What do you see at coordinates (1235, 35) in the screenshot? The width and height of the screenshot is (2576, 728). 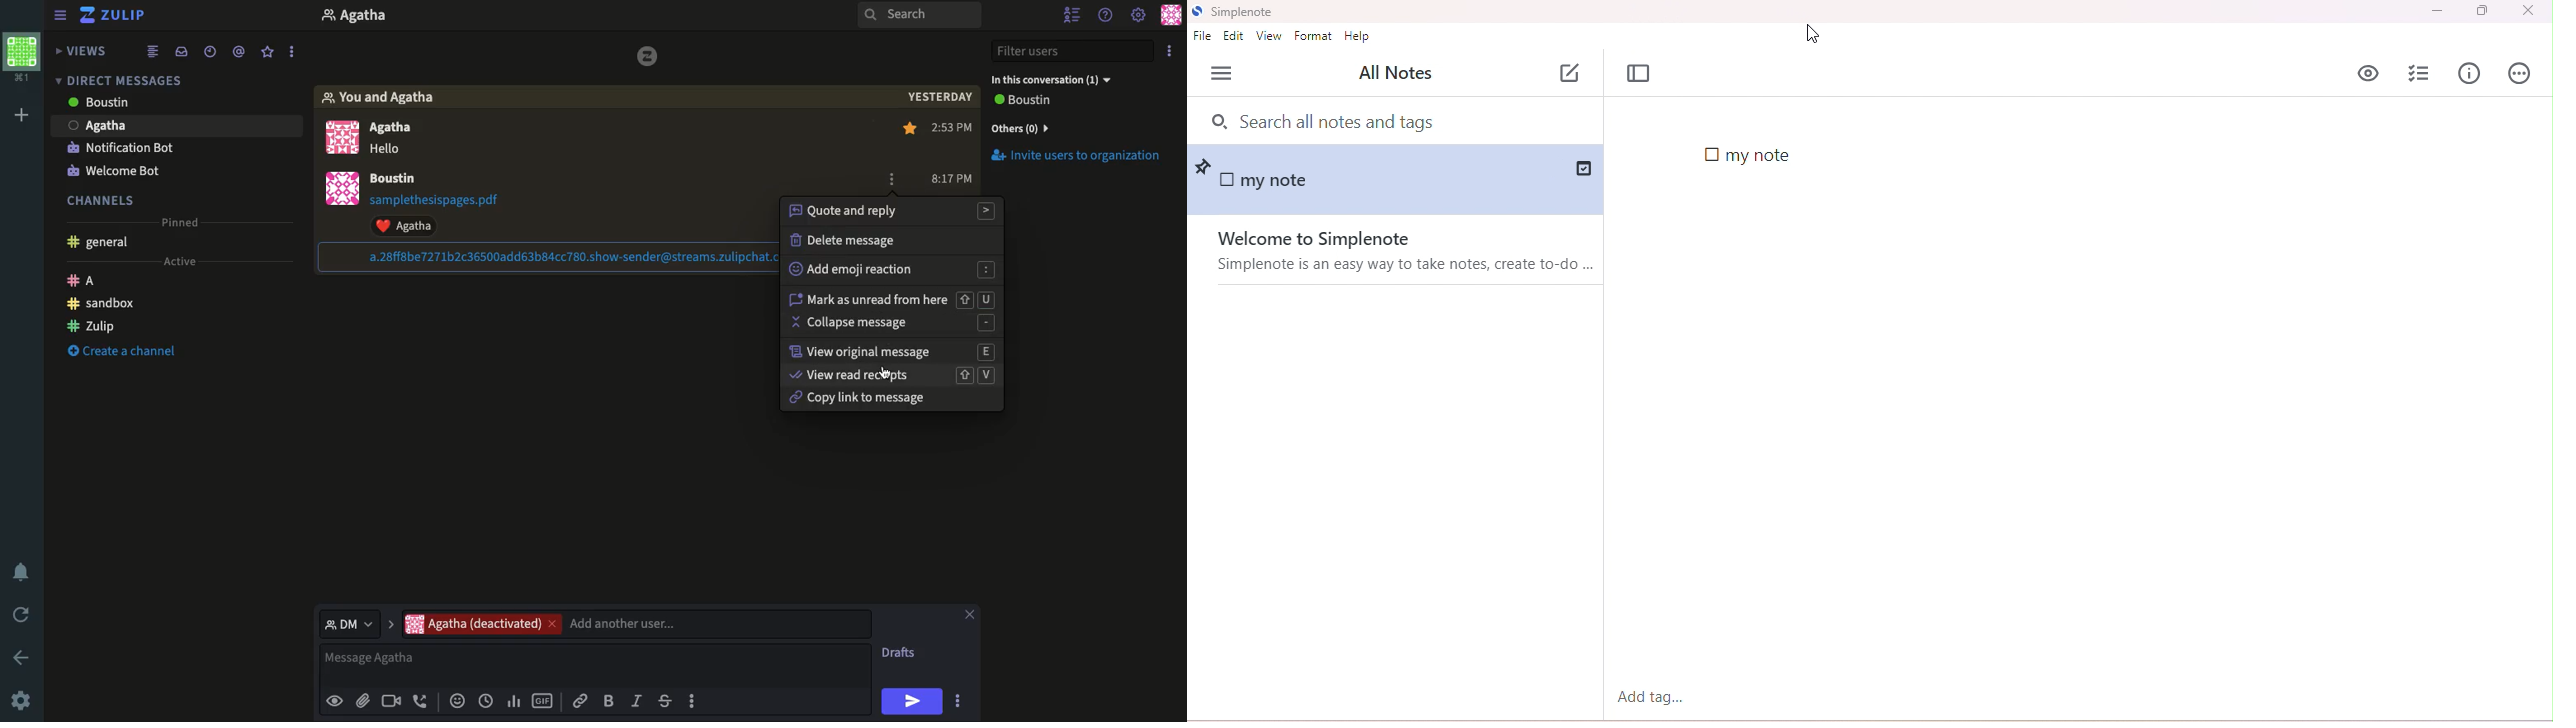 I see `edit` at bounding box center [1235, 35].